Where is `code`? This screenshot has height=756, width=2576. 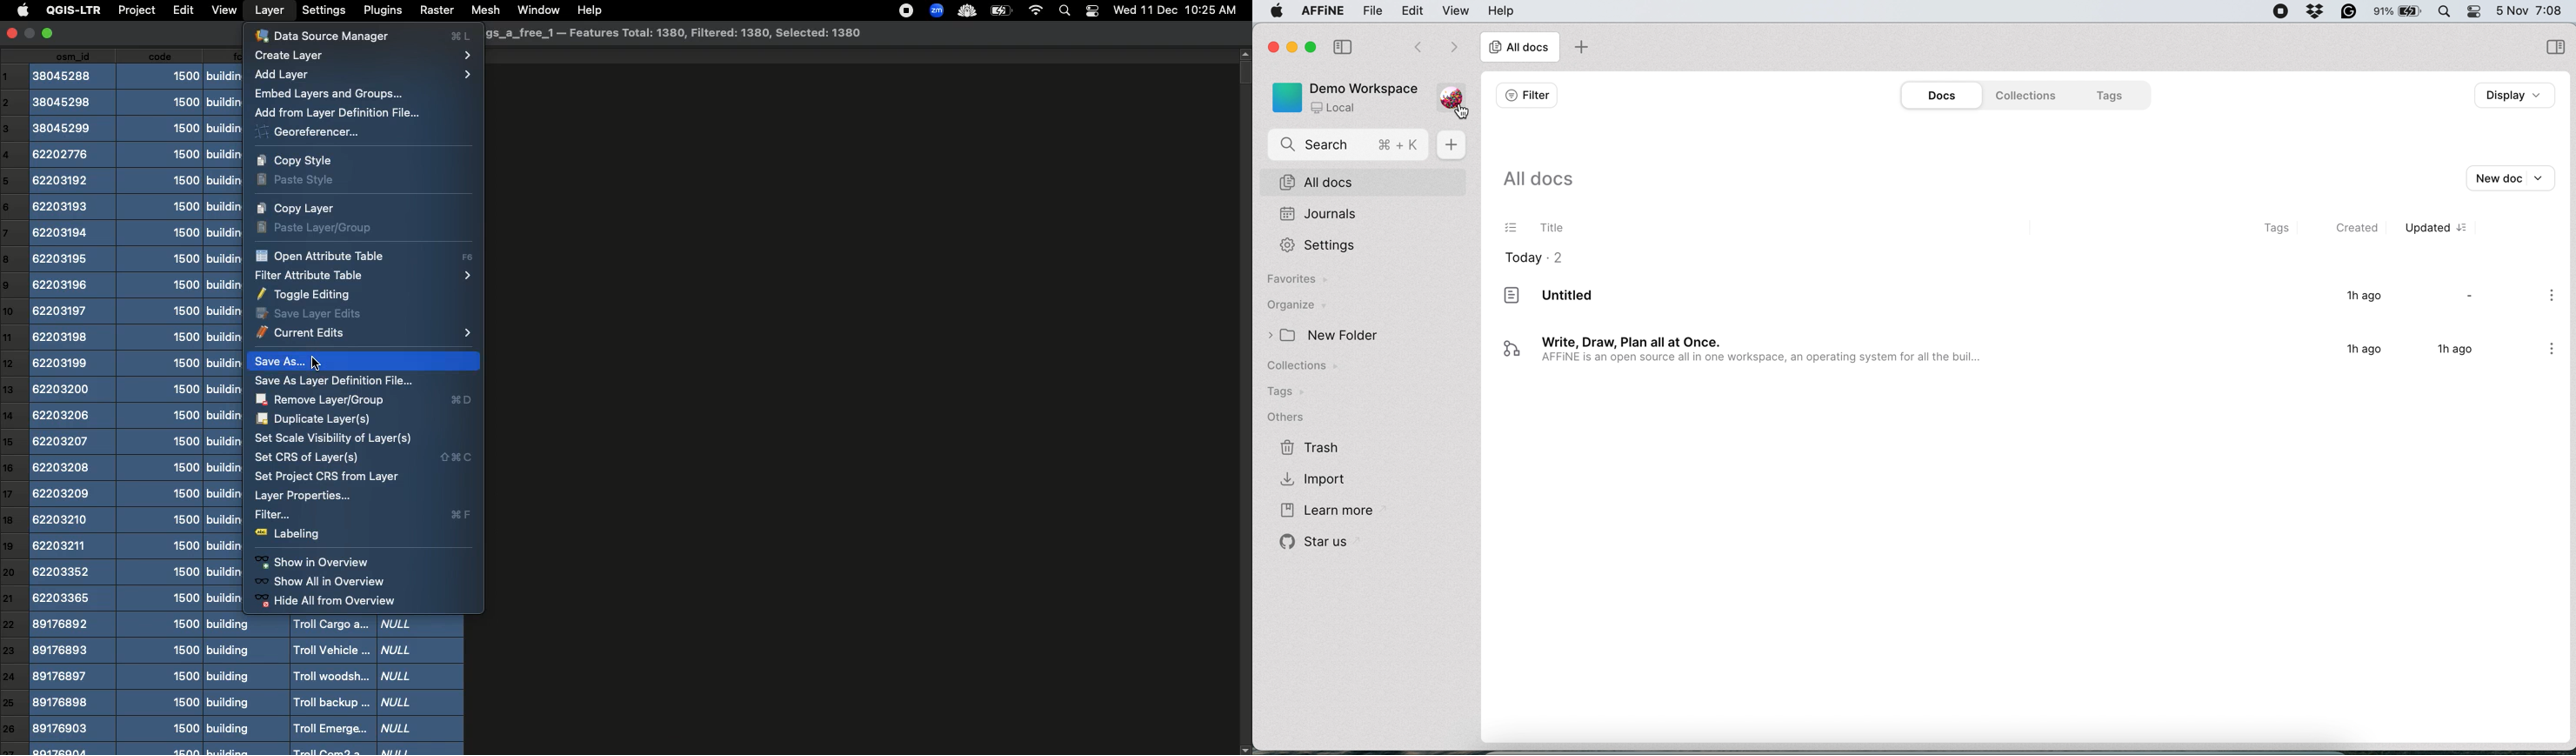
code is located at coordinates (163, 402).